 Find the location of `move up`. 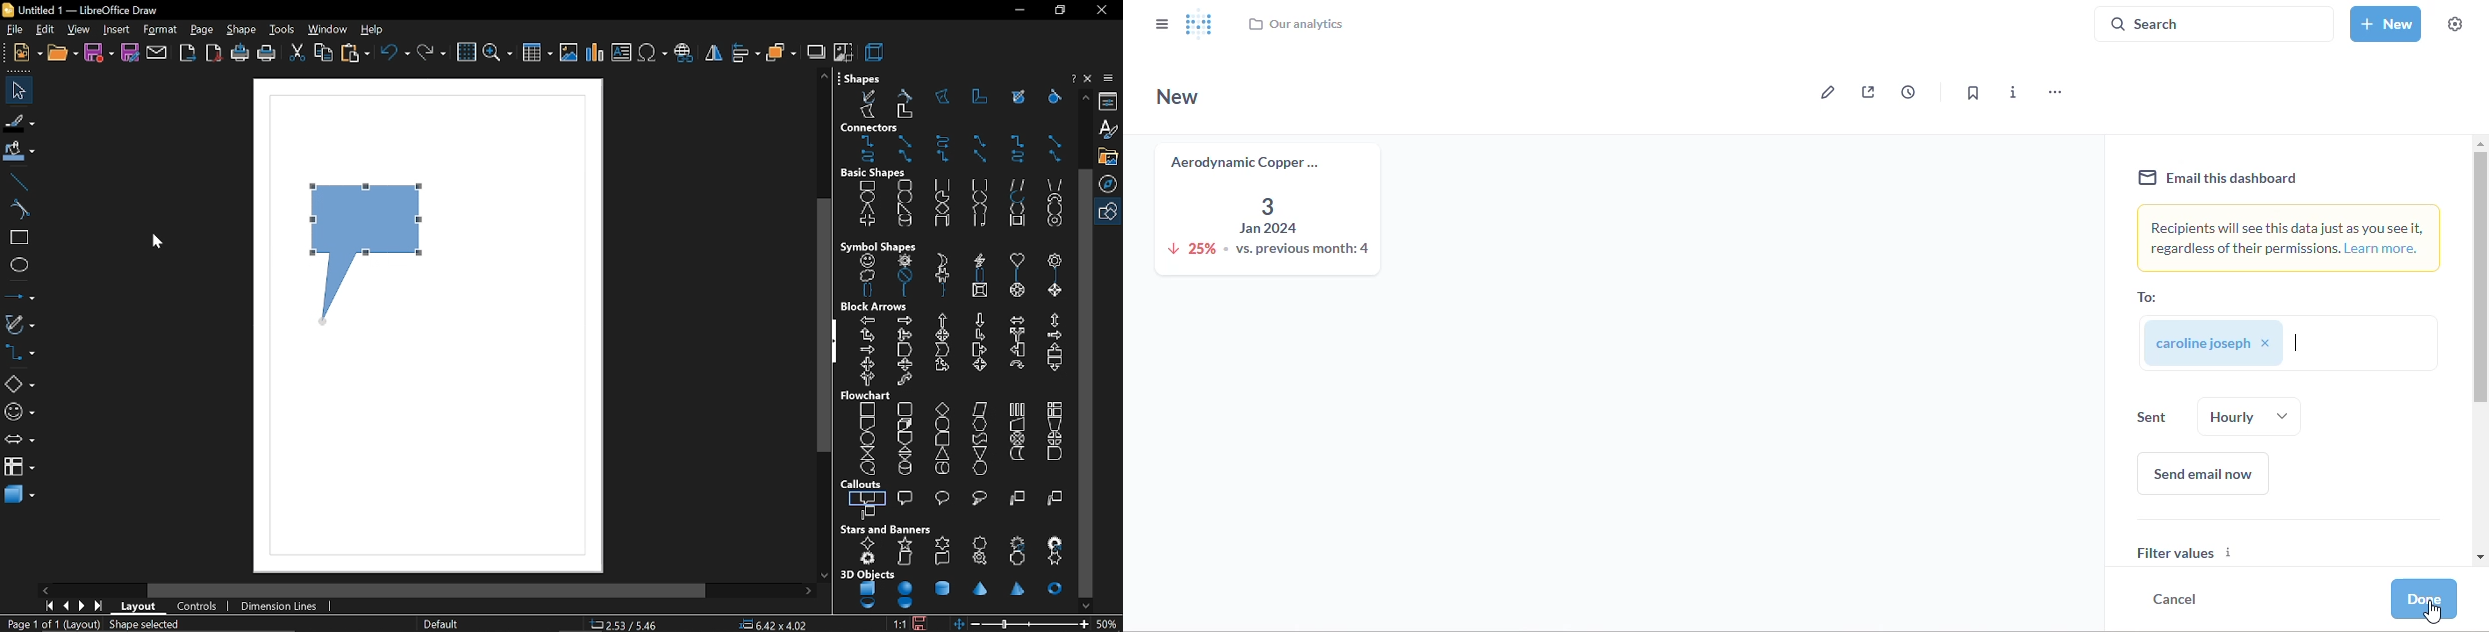

move up is located at coordinates (1086, 97).